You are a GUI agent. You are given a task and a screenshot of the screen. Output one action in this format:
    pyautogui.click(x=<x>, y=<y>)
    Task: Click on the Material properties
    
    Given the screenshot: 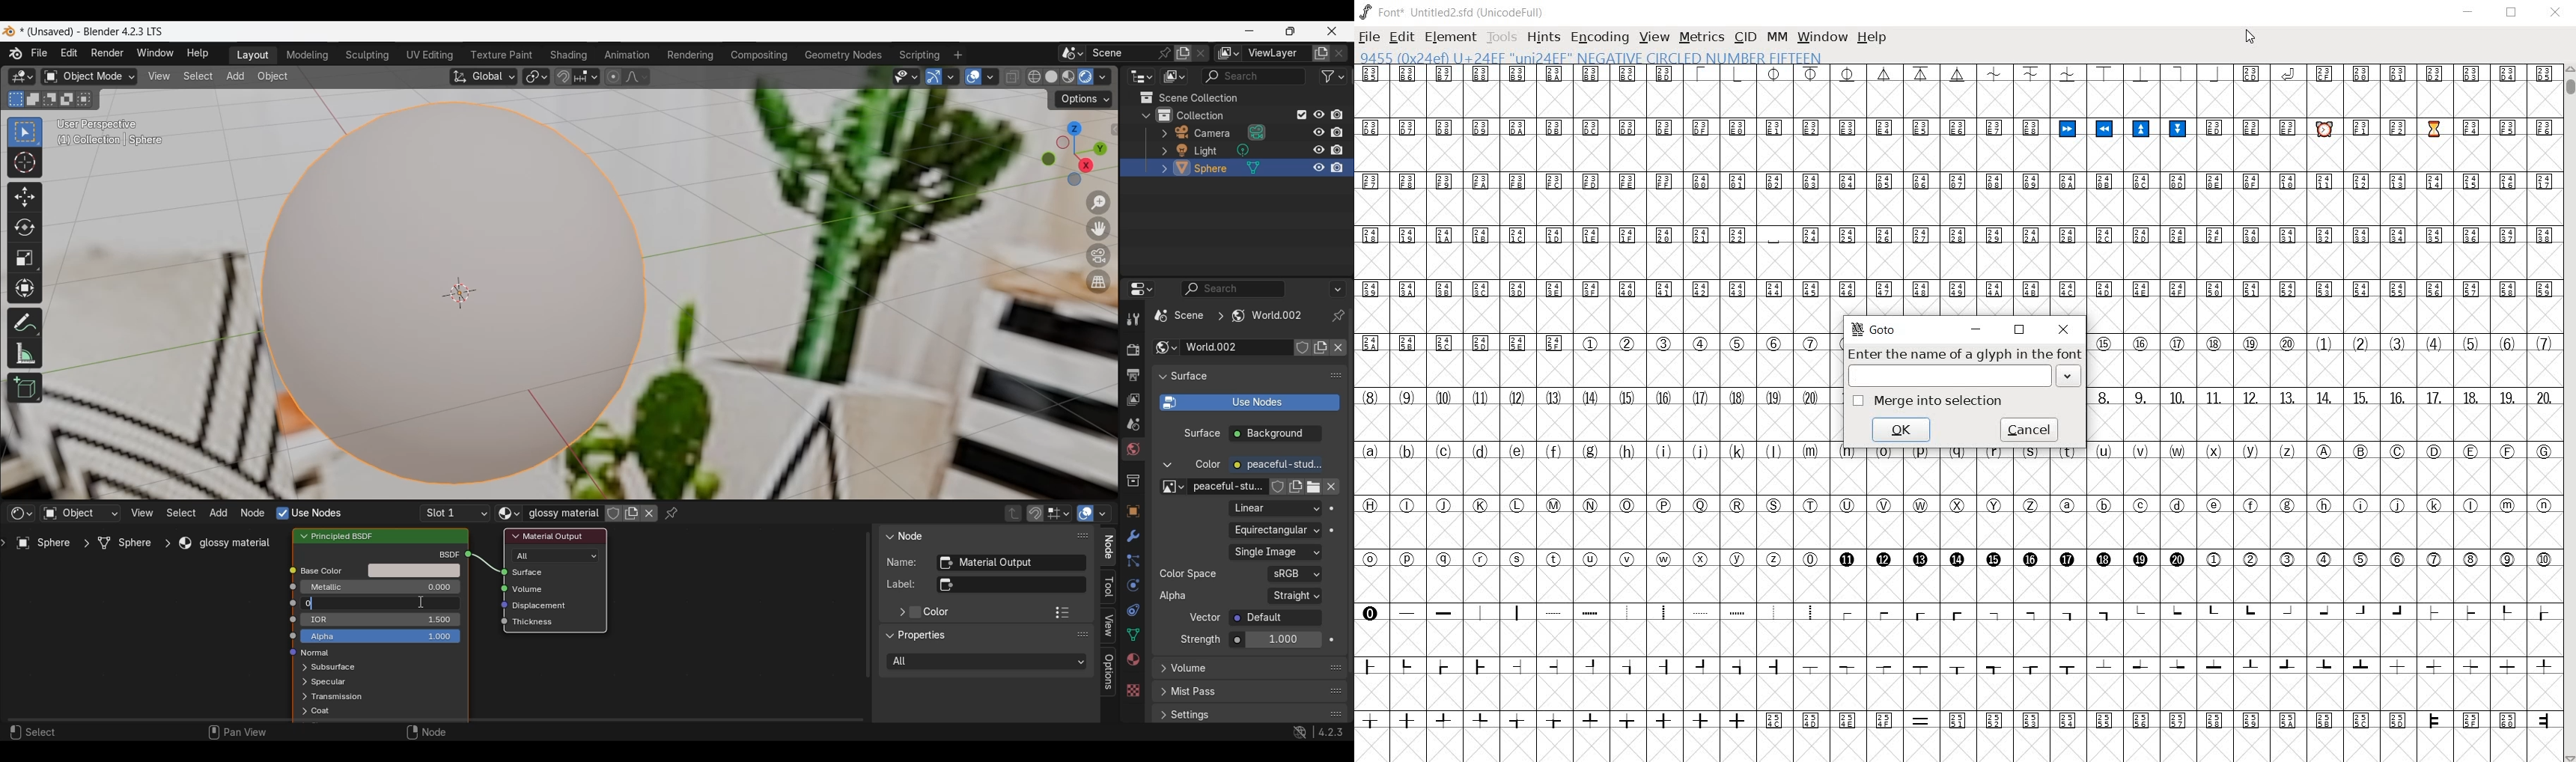 What is the action you would take?
    pyautogui.click(x=1133, y=659)
    